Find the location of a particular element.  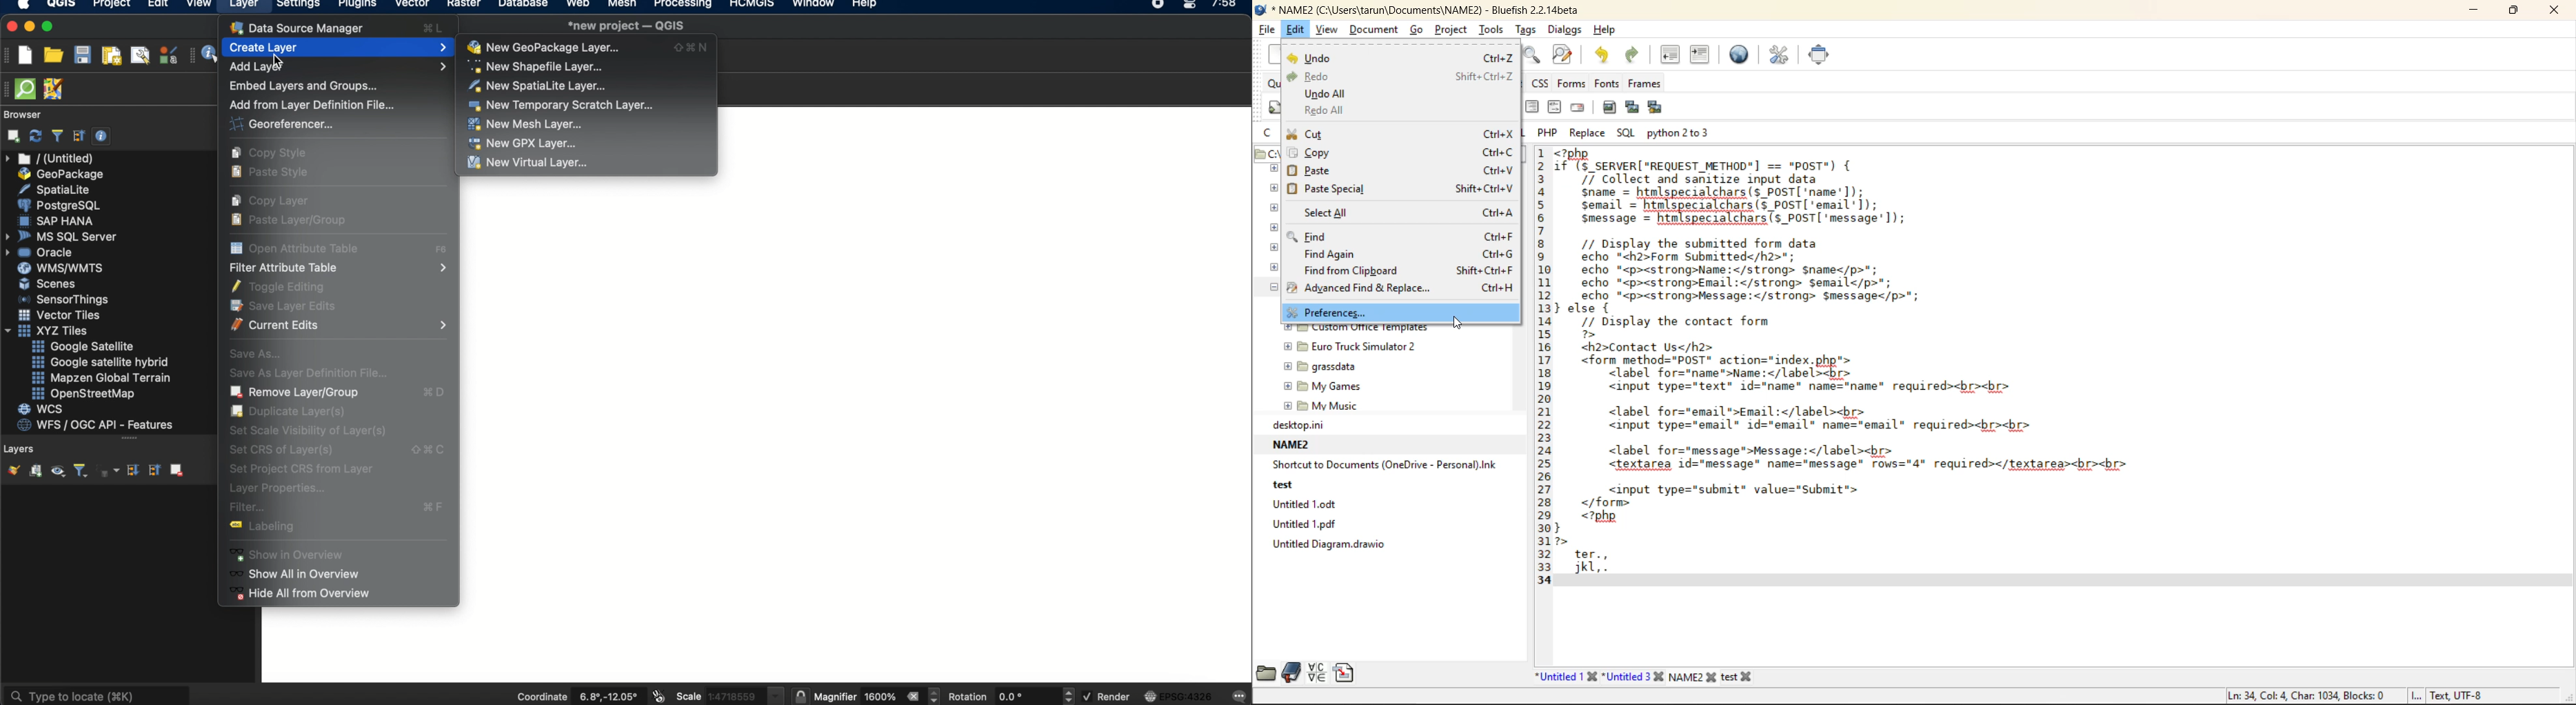

settings is located at coordinates (298, 6).